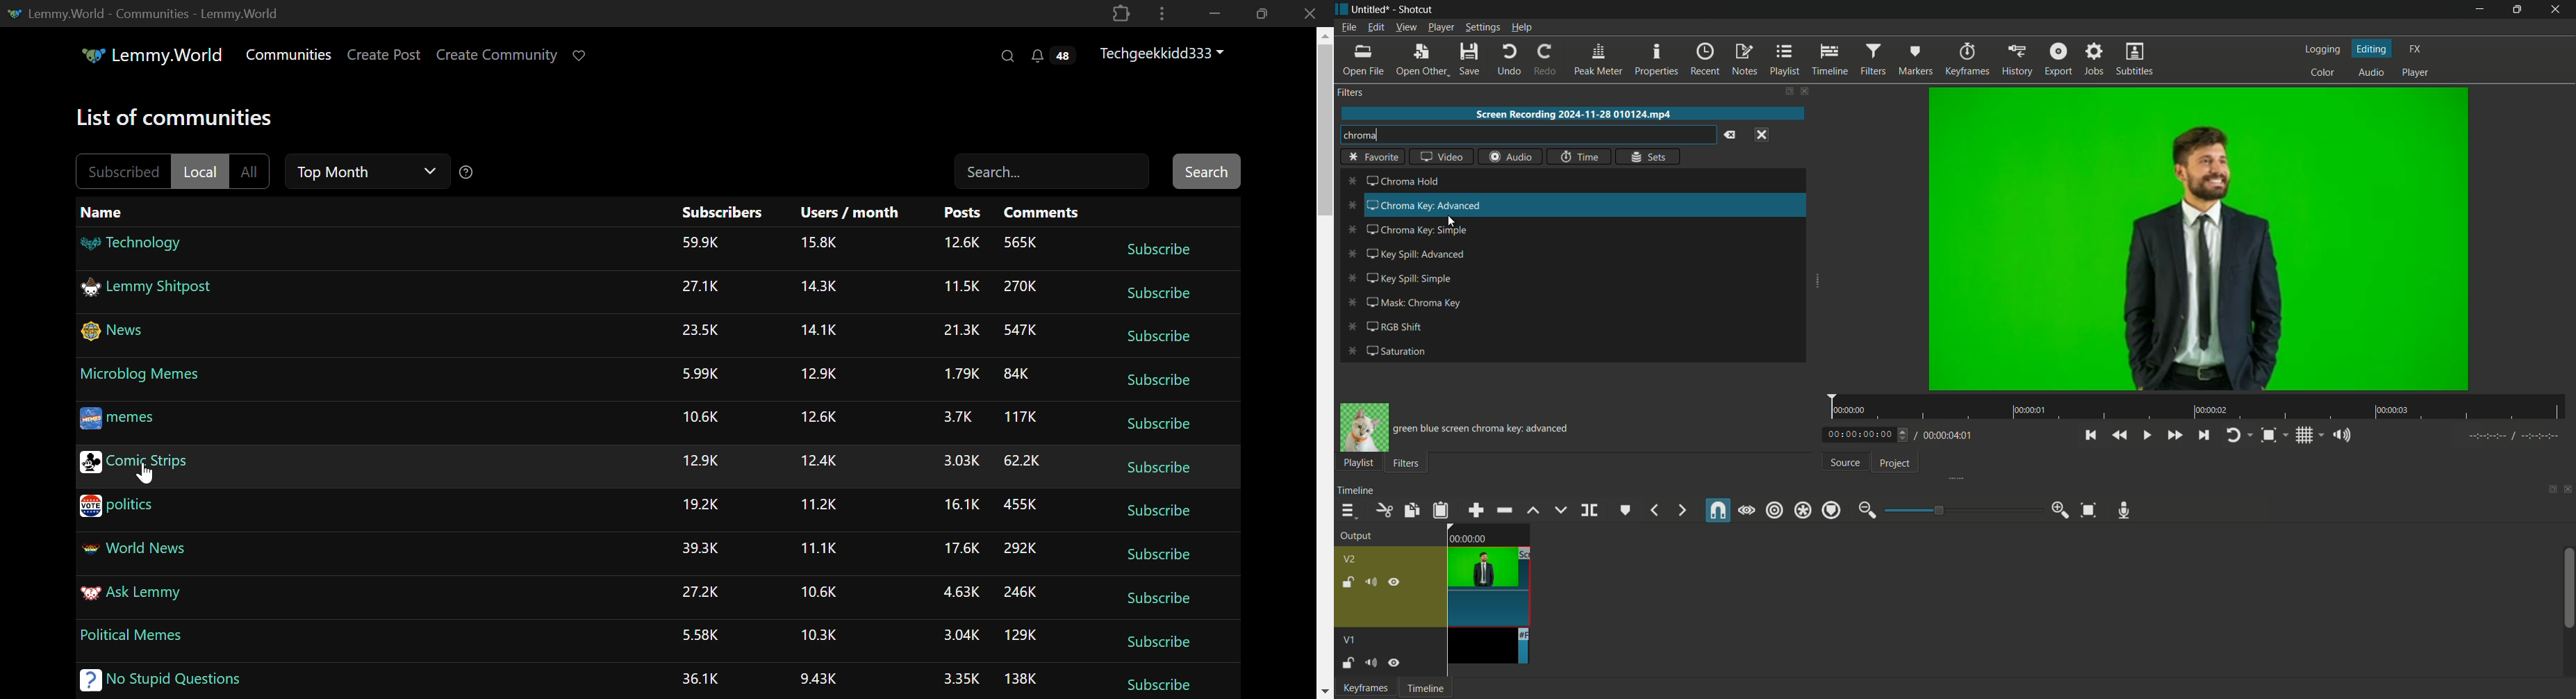  Describe the element at coordinates (960, 591) in the screenshot. I see `4.63K` at that location.